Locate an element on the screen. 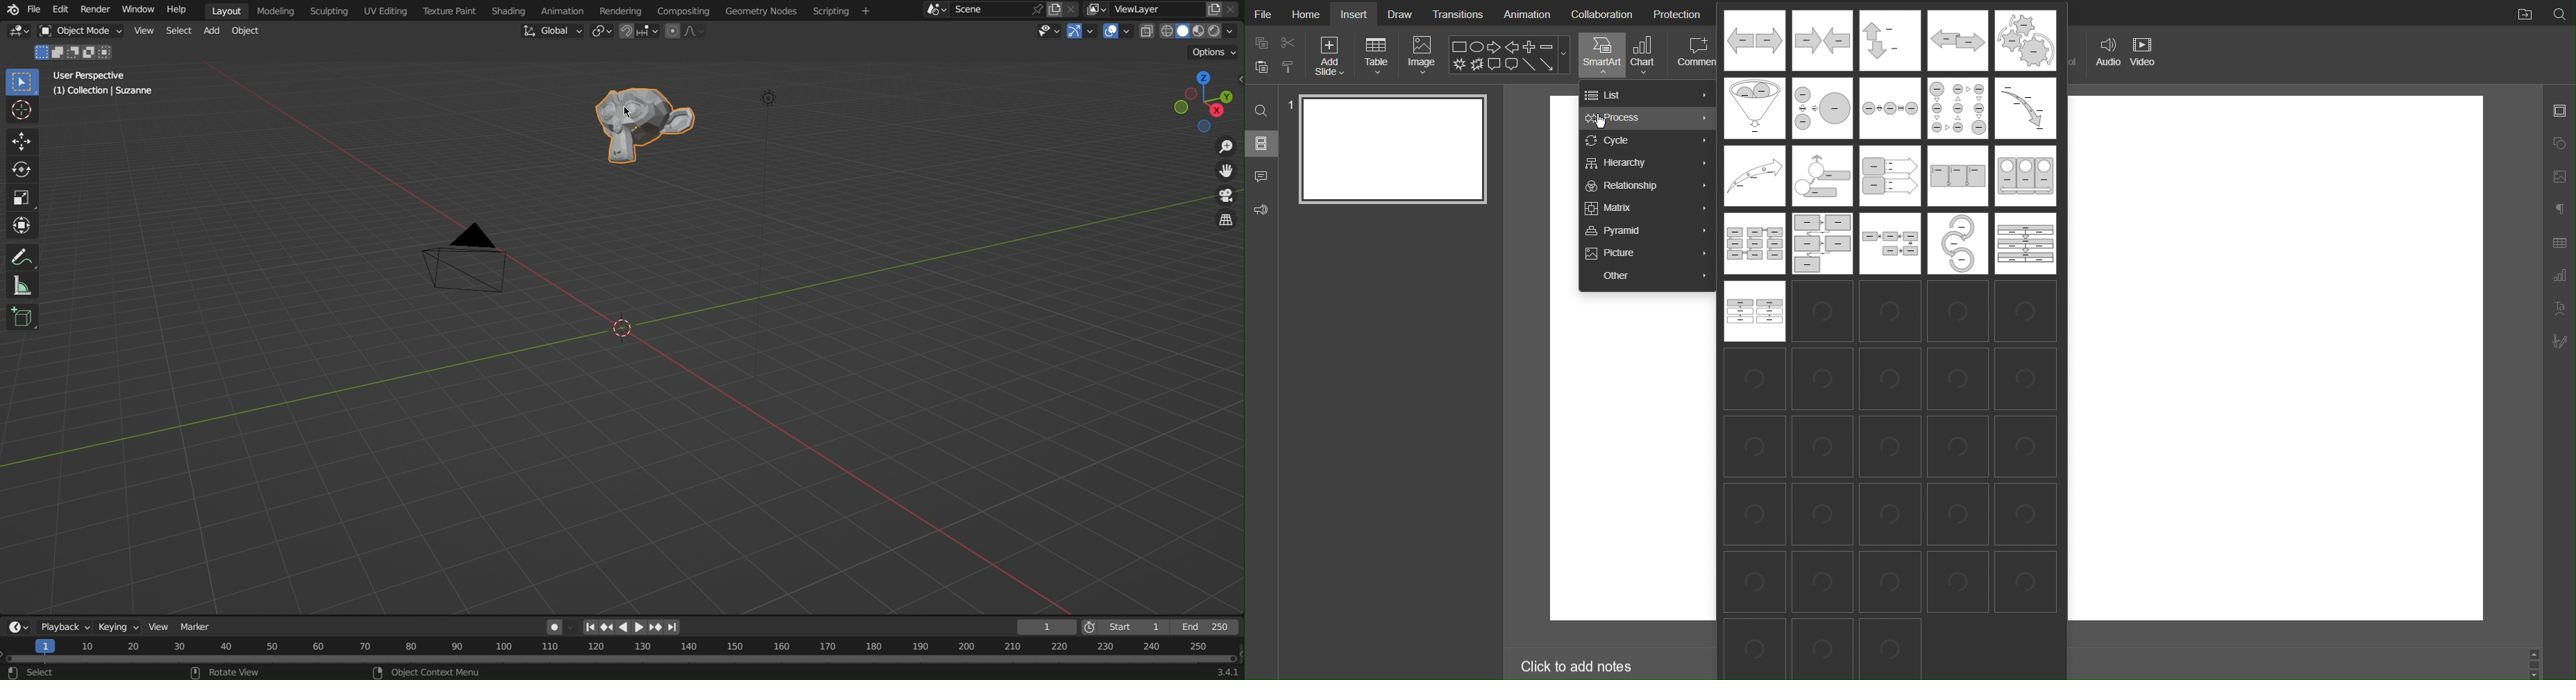 The image size is (2576, 700). process templates loading is located at coordinates (1824, 647).